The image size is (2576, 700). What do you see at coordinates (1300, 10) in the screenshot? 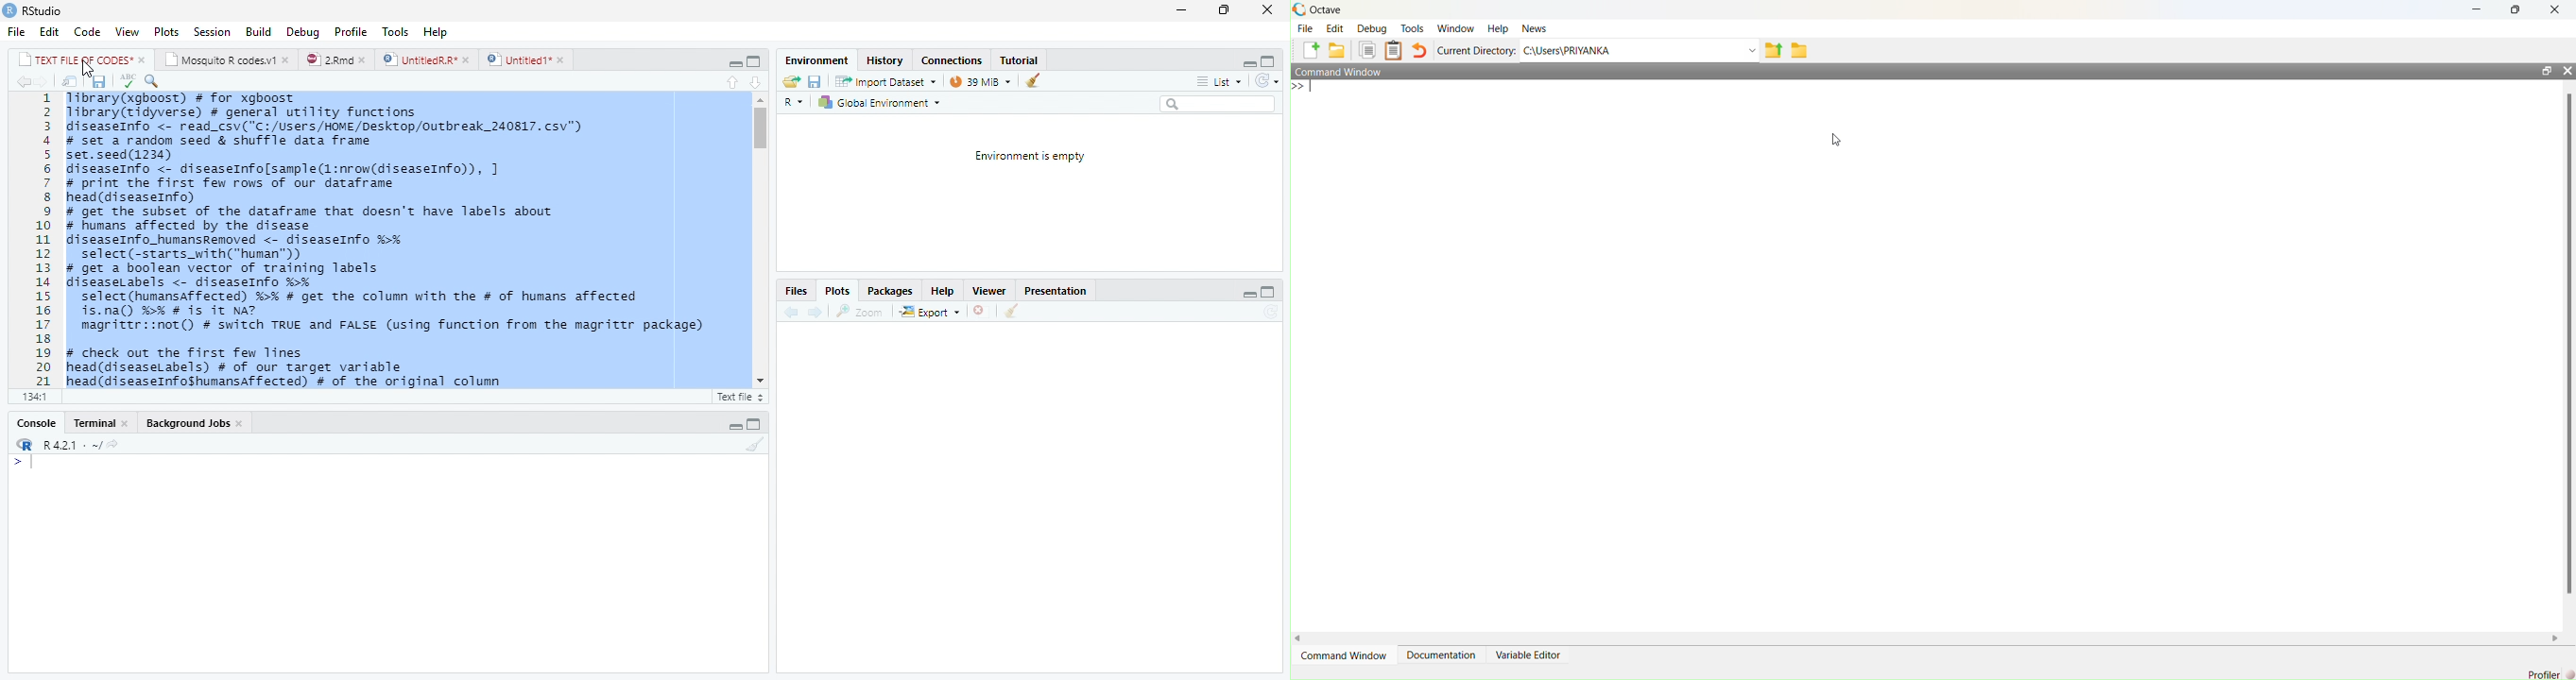
I see `logo` at bounding box center [1300, 10].